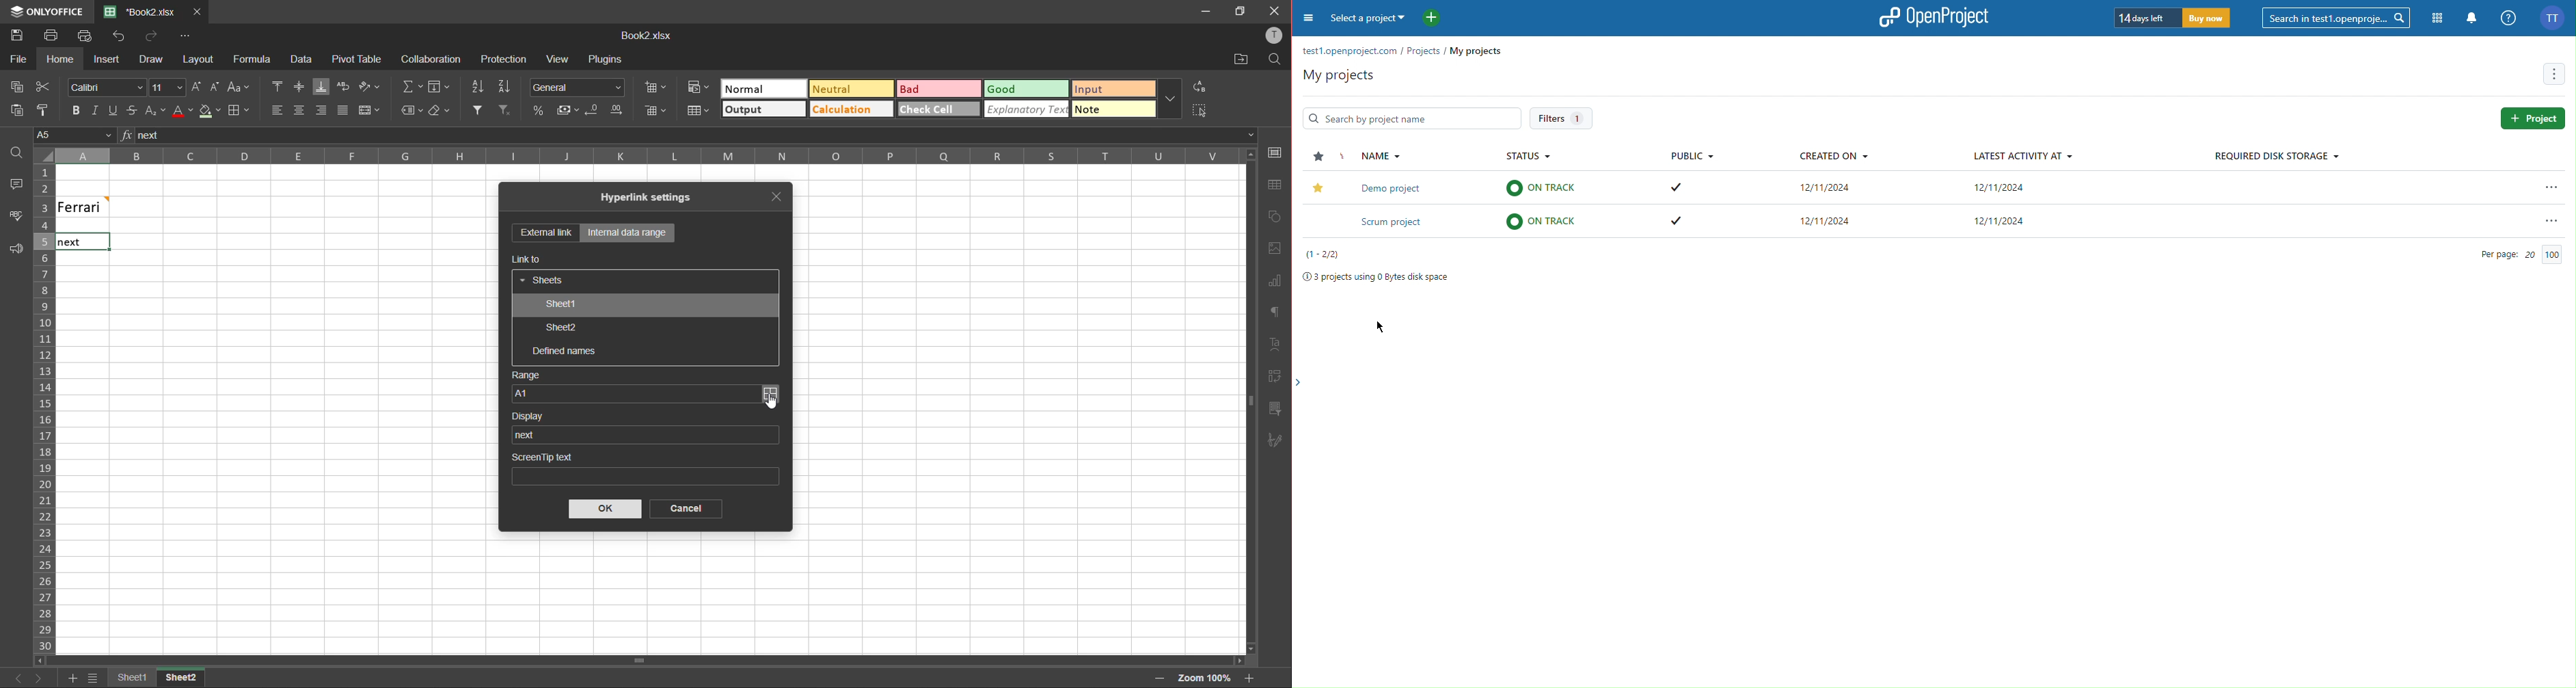 This screenshot has width=2576, height=700. Describe the element at coordinates (653, 198) in the screenshot. I see `hyperlink settings` at that location.